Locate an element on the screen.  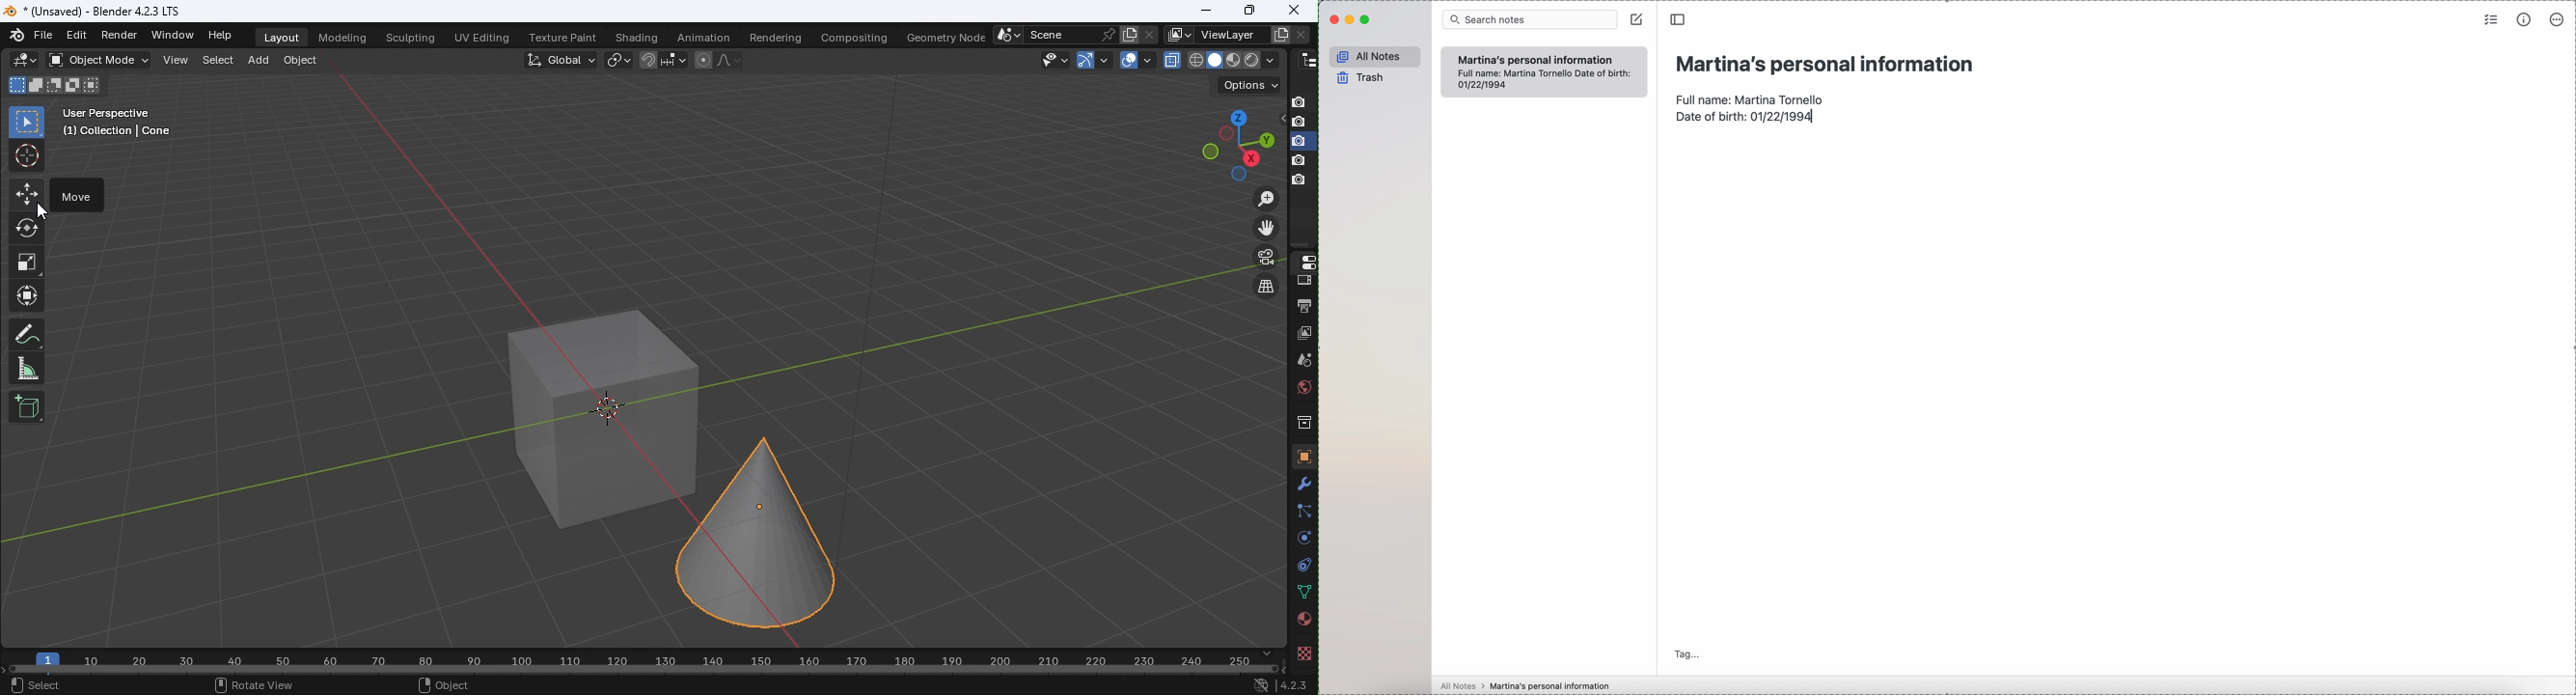
Mode is located at coordinates (15, 85).